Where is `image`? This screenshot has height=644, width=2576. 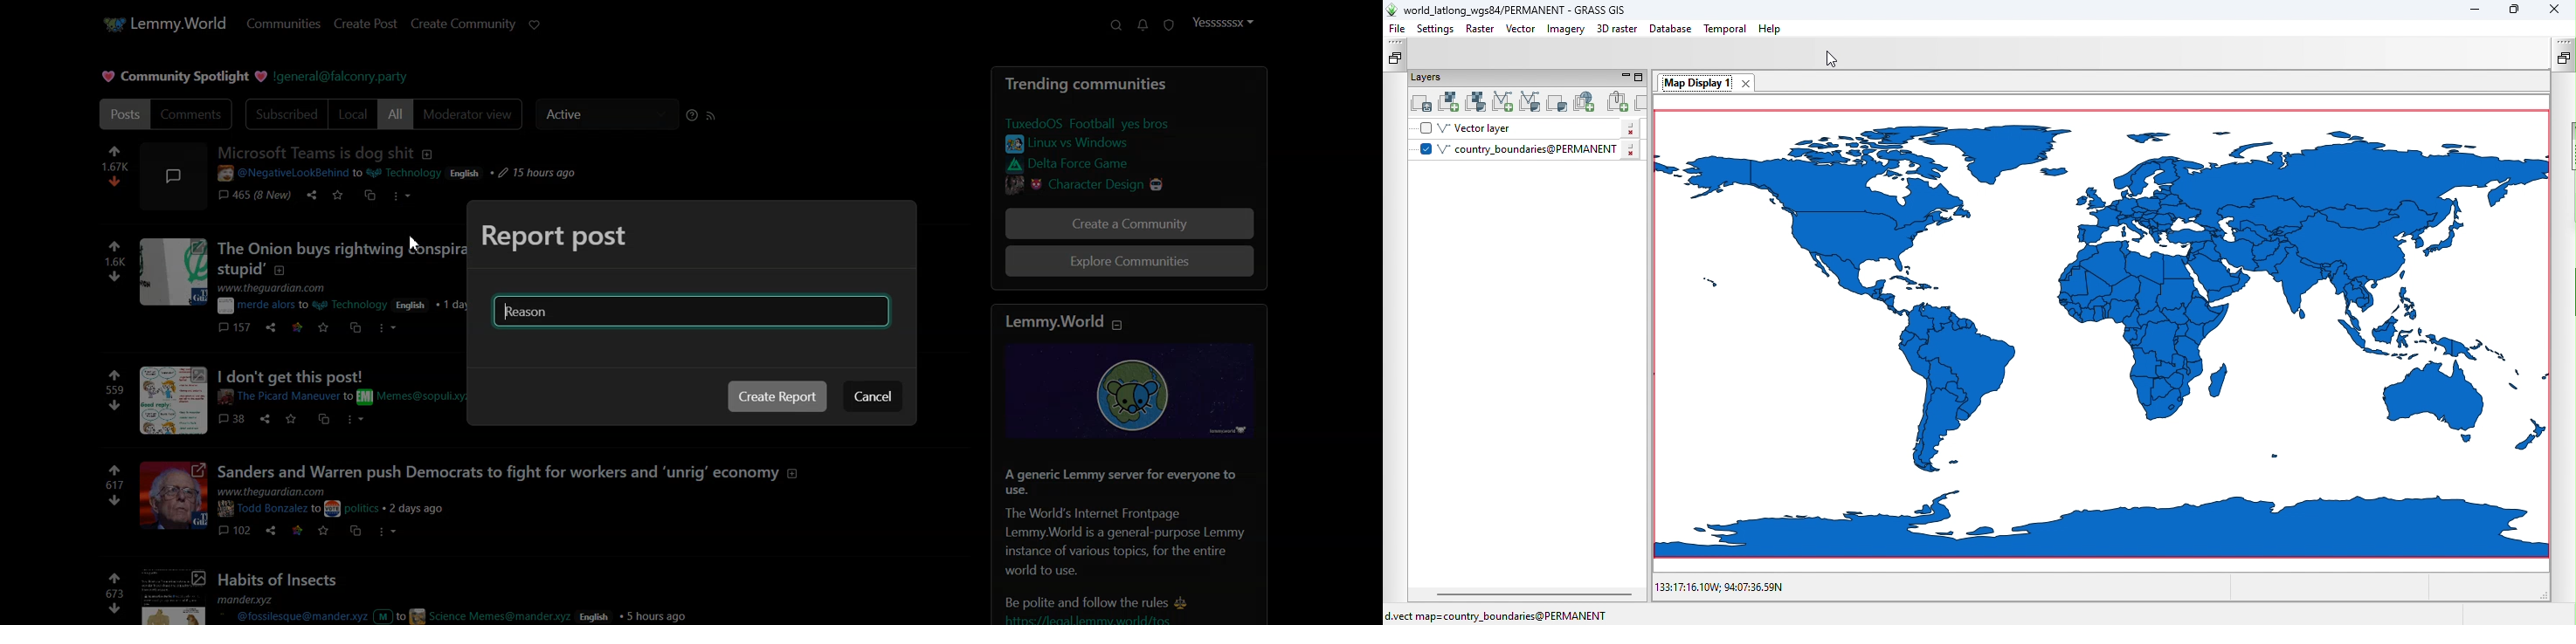 image is located at coordinates (171, 174).